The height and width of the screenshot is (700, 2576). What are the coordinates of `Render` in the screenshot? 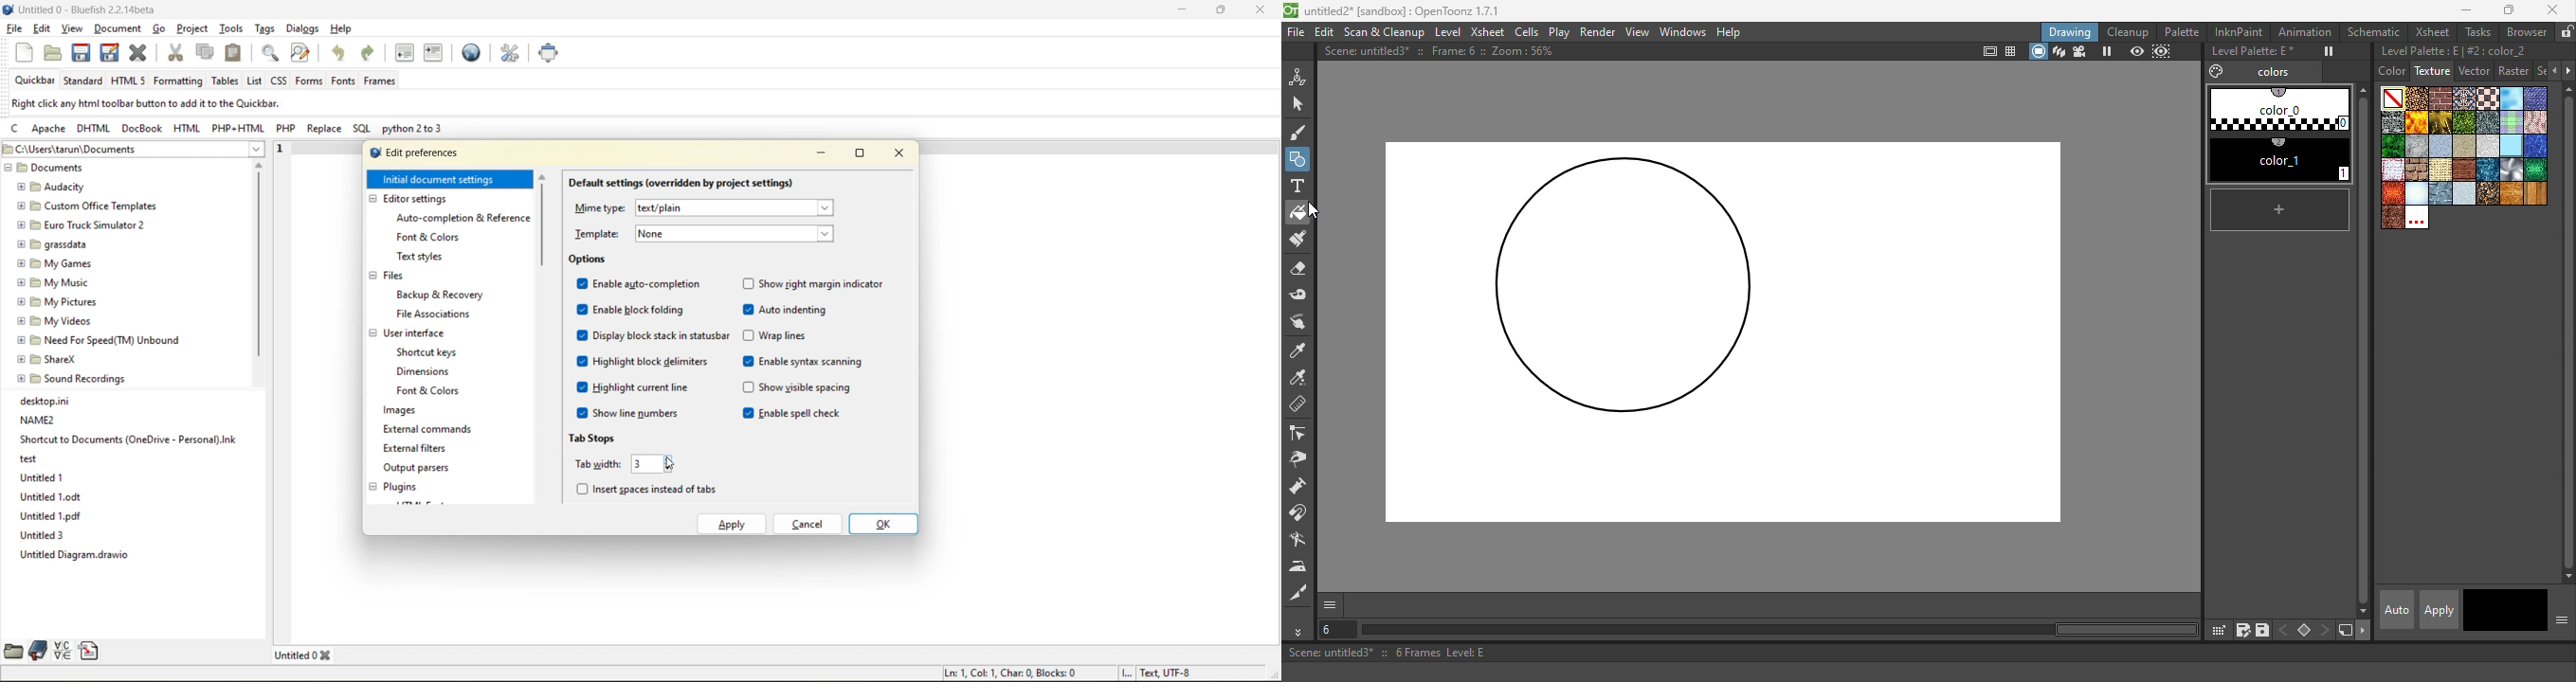 It's located at (1600, 32).